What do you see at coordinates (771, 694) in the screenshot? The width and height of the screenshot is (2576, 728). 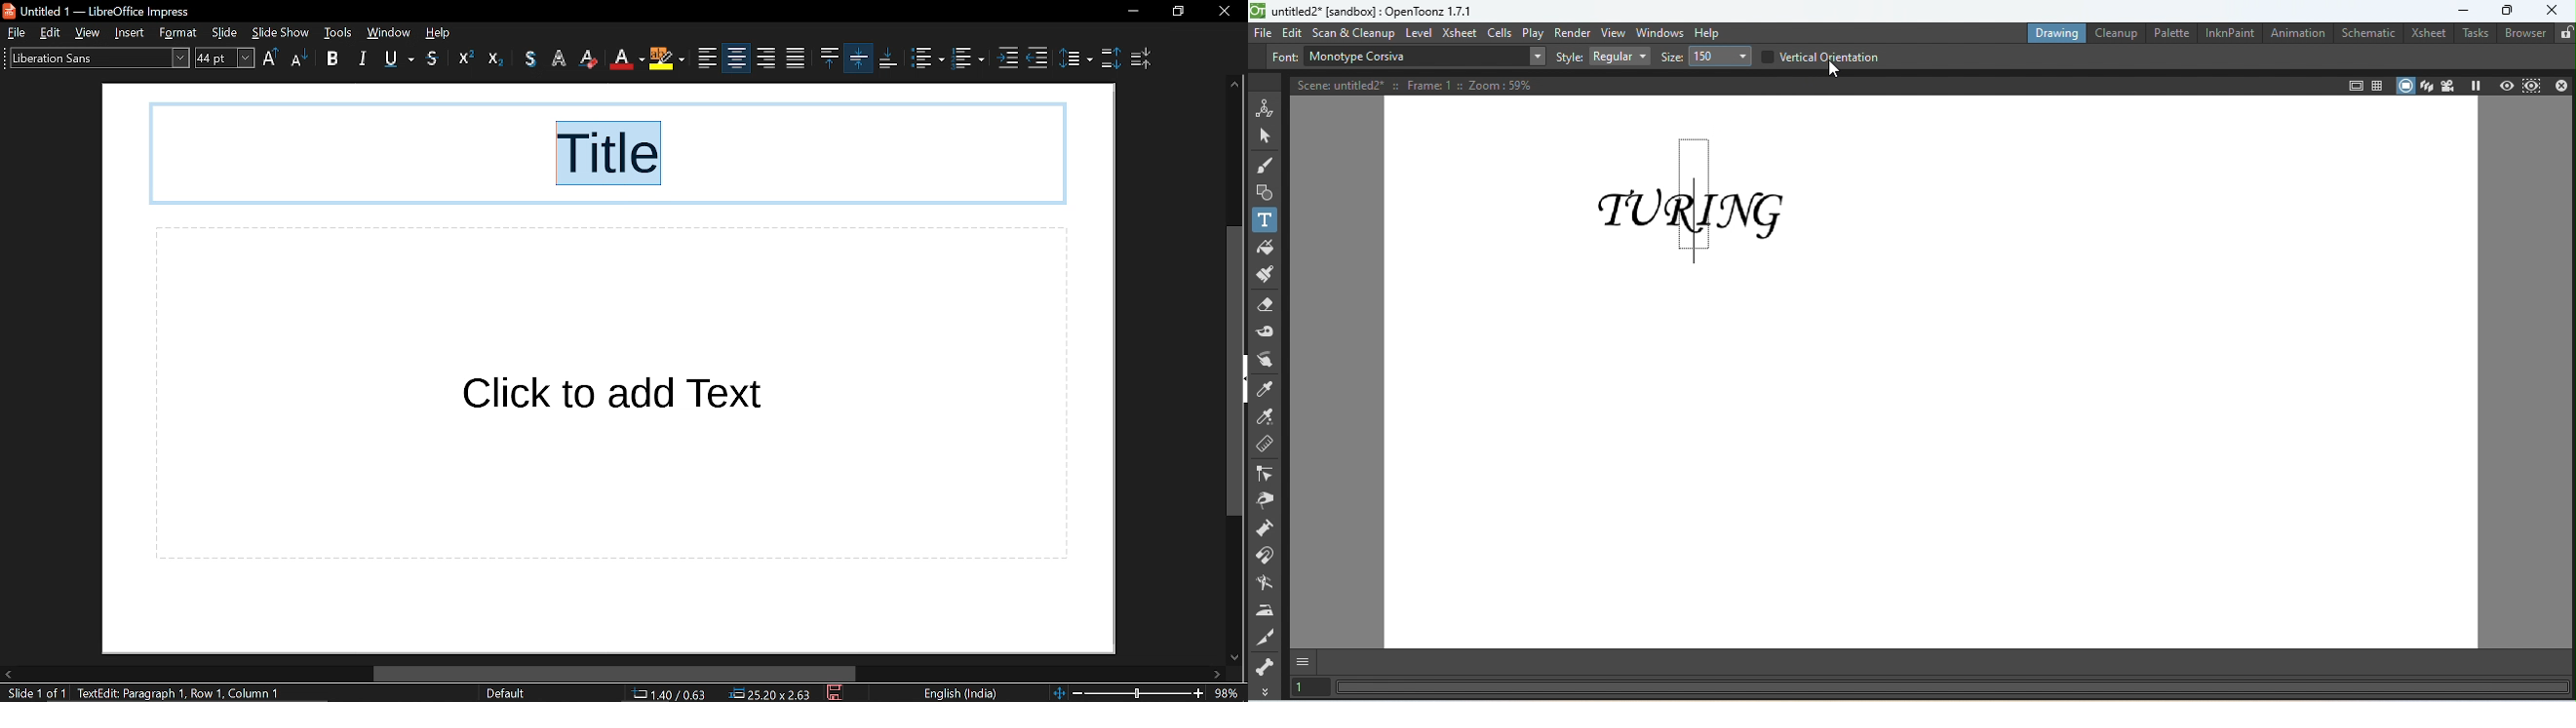 I see `dimension` at bounding box center [771, 694].